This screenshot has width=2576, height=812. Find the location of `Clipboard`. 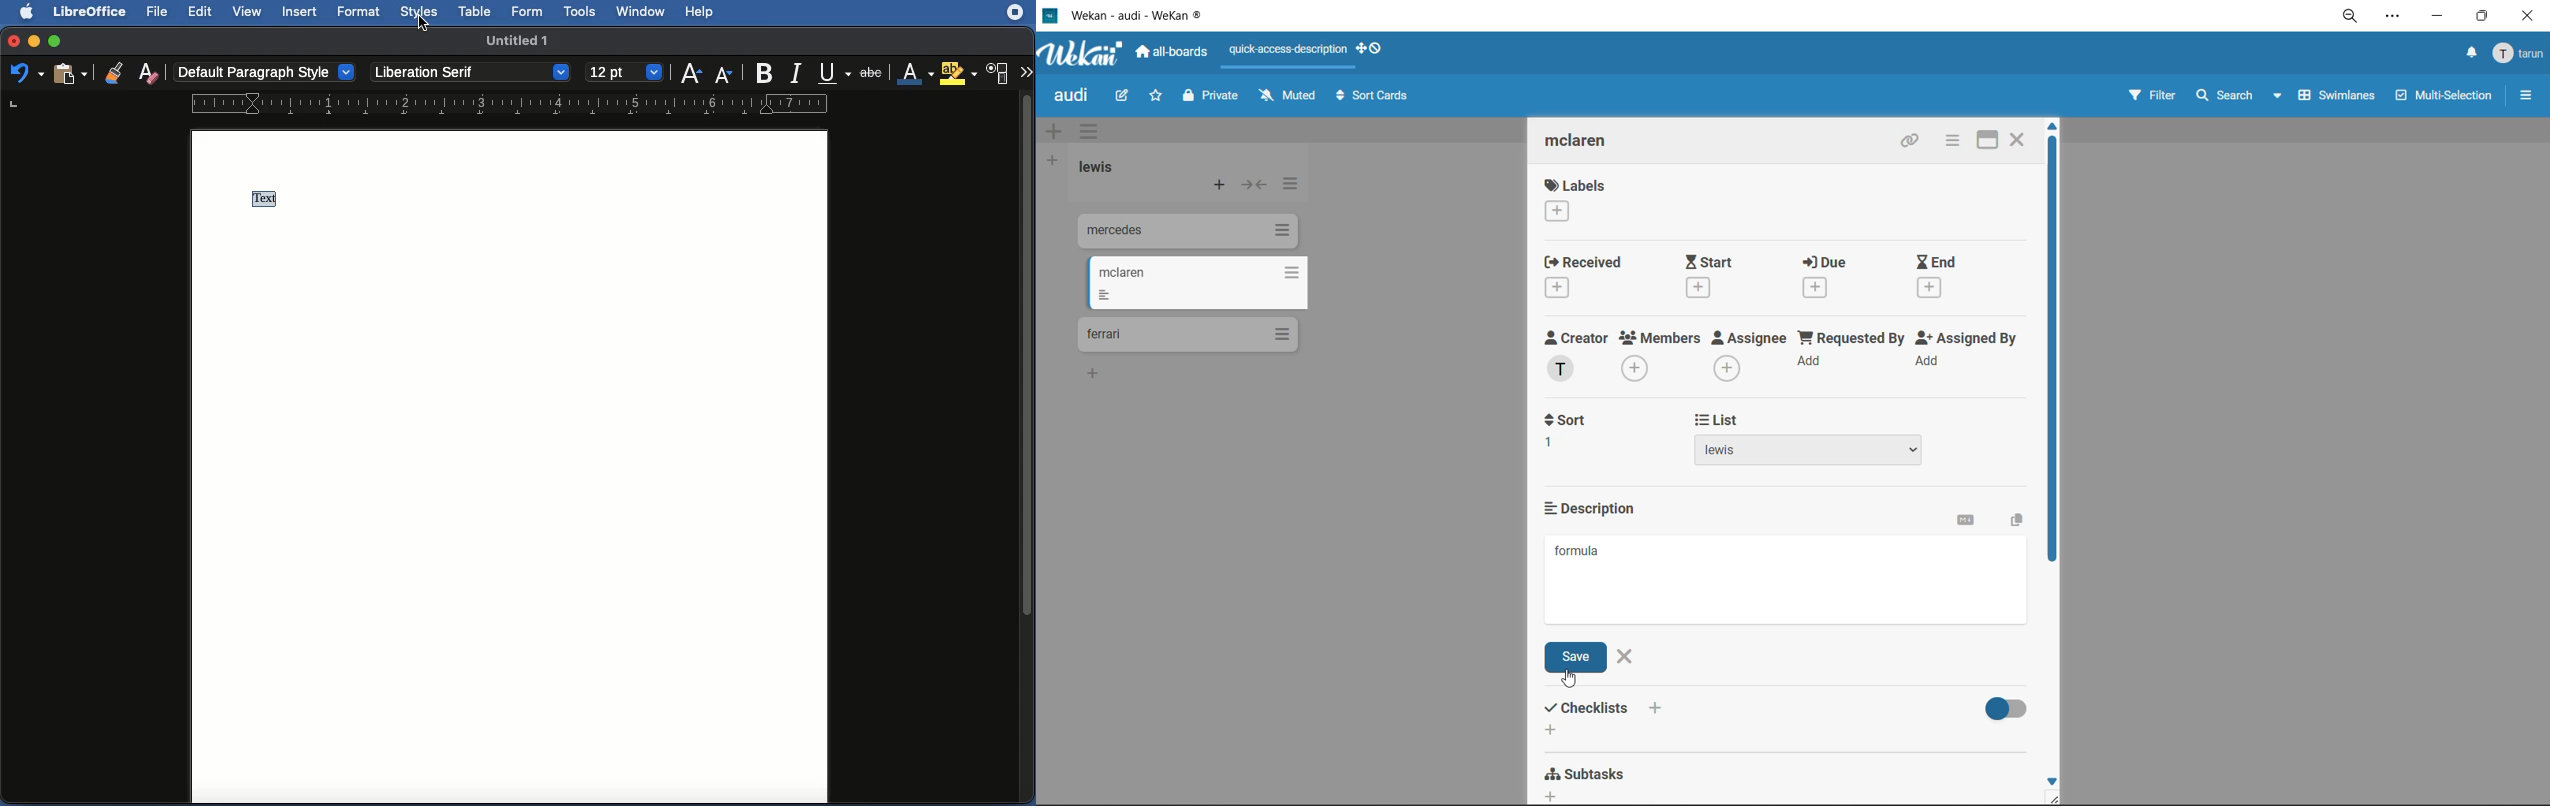

Clipboard is located at coordinates (68, 75).